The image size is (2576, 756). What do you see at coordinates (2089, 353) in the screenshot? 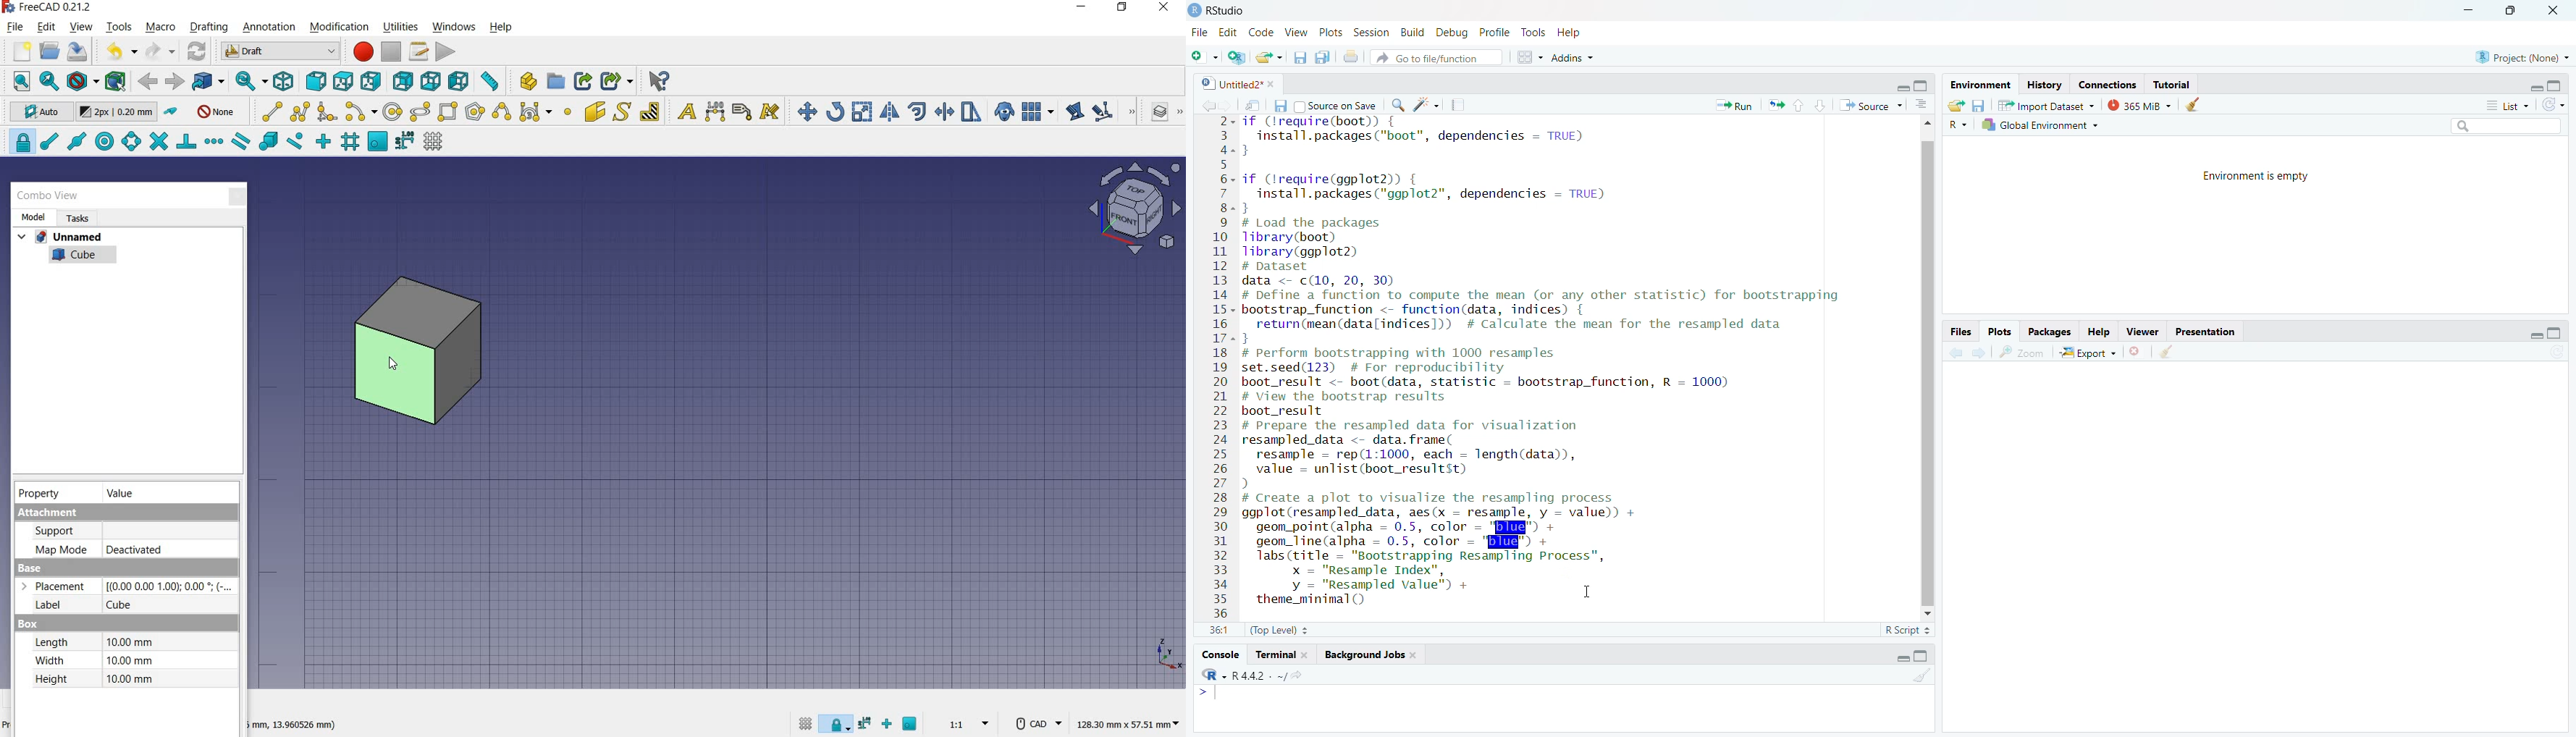
I see ` Export ~` at bounding box center [2089, 353].